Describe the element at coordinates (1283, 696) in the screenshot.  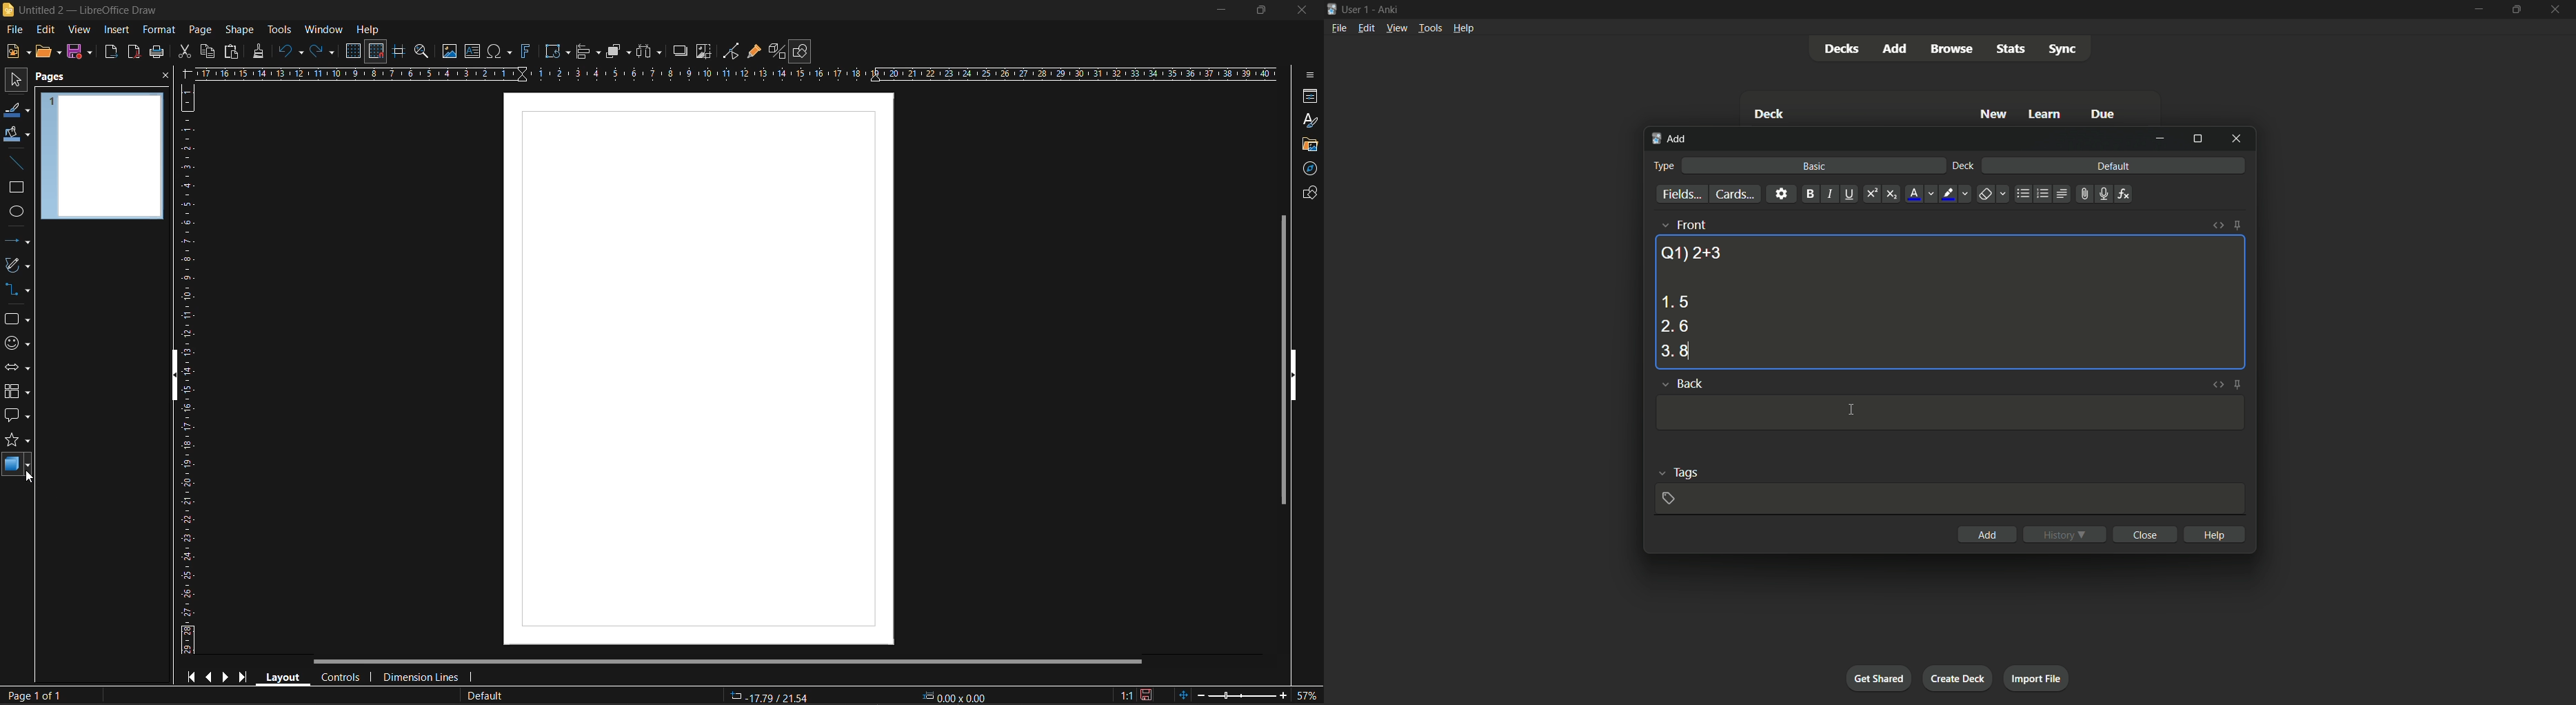
I see `zoom in` at that location.